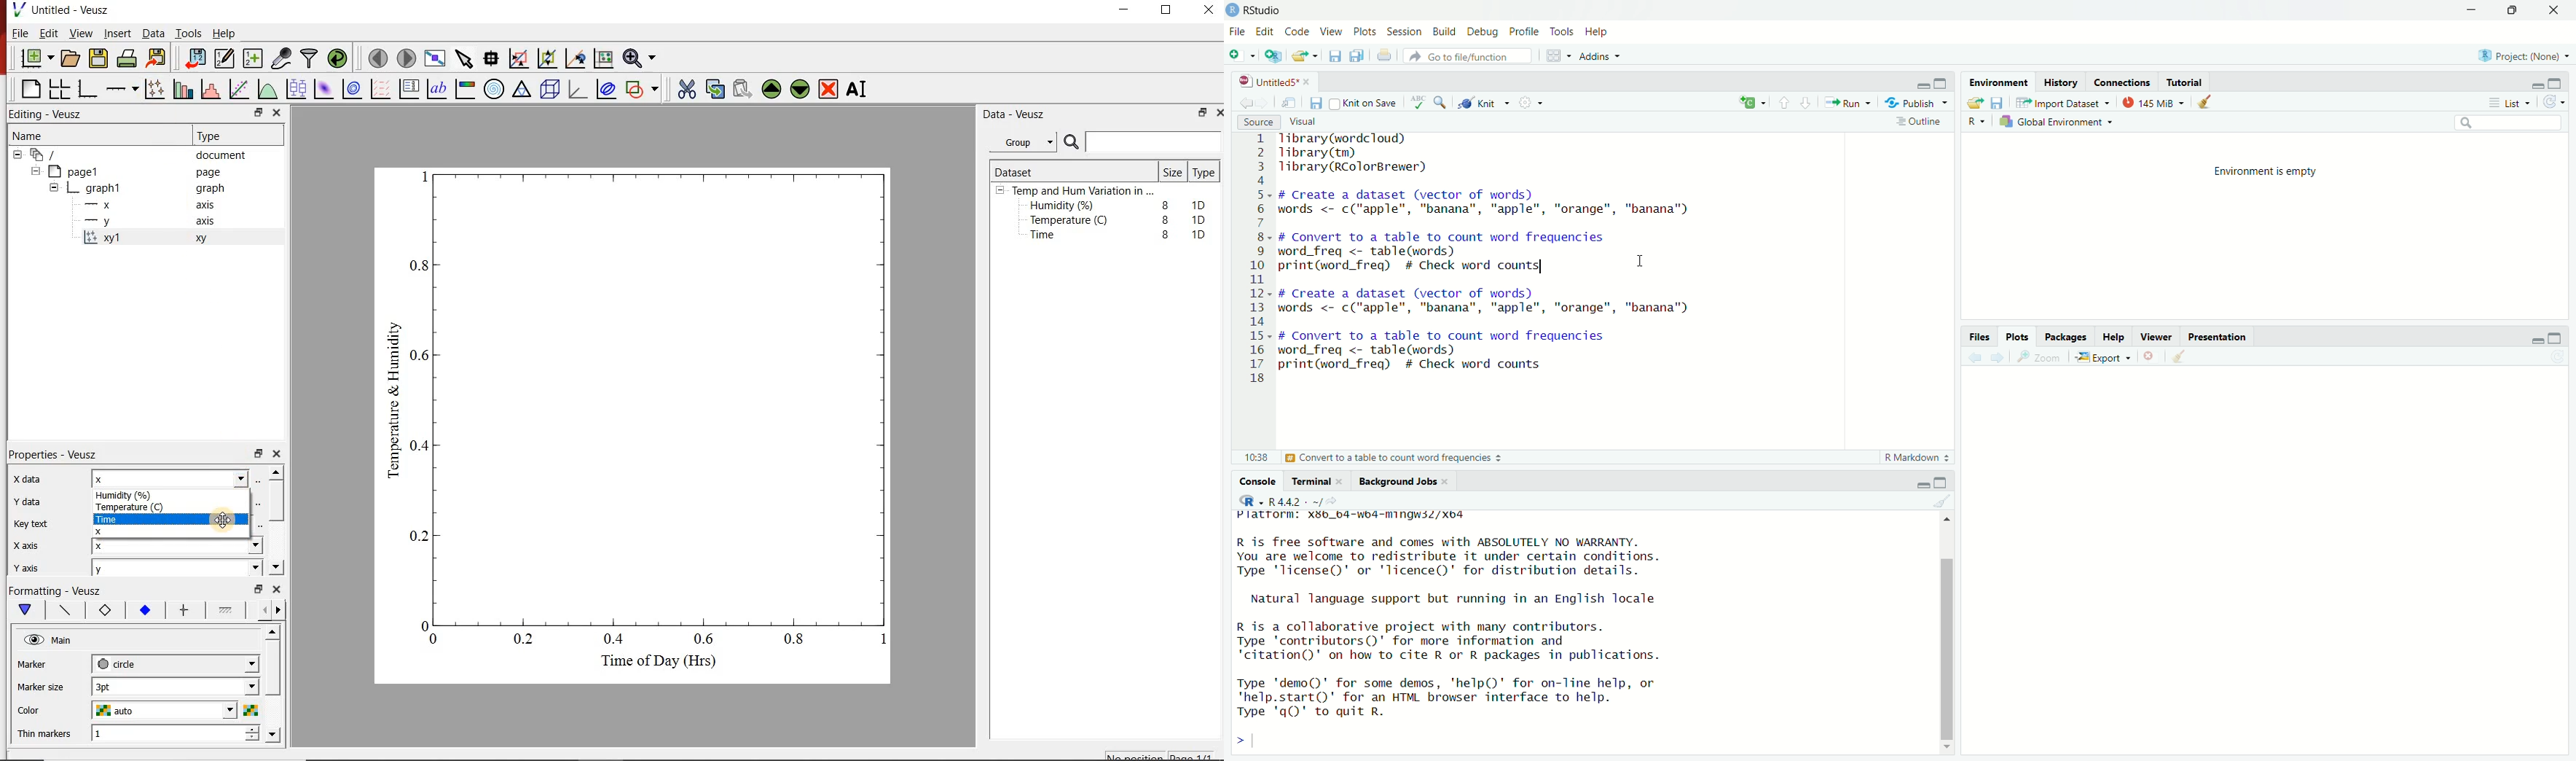 Image resolution: width=2576 pixels, height=784 pixels. Describe the element at coordinates (104, 187) in the screenshot. I see `graph` at that location.